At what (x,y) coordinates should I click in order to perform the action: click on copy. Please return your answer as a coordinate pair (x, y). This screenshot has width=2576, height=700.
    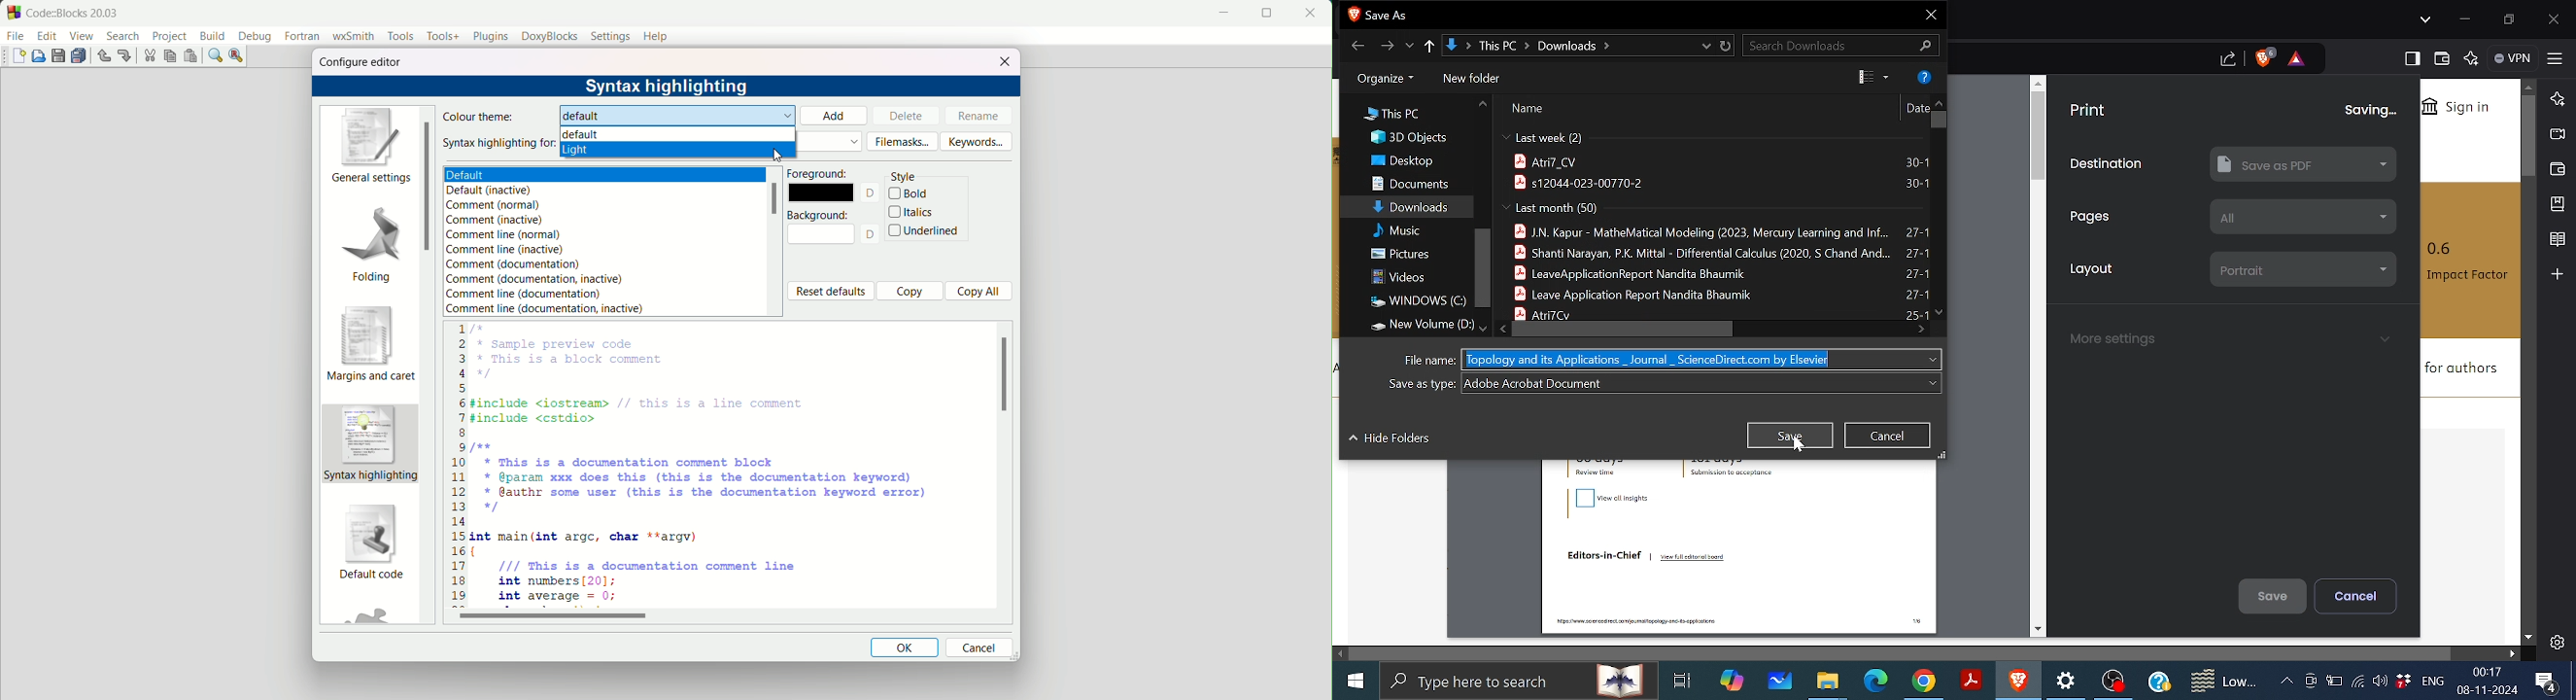
    Looking at the image, I should click on (907, 290).